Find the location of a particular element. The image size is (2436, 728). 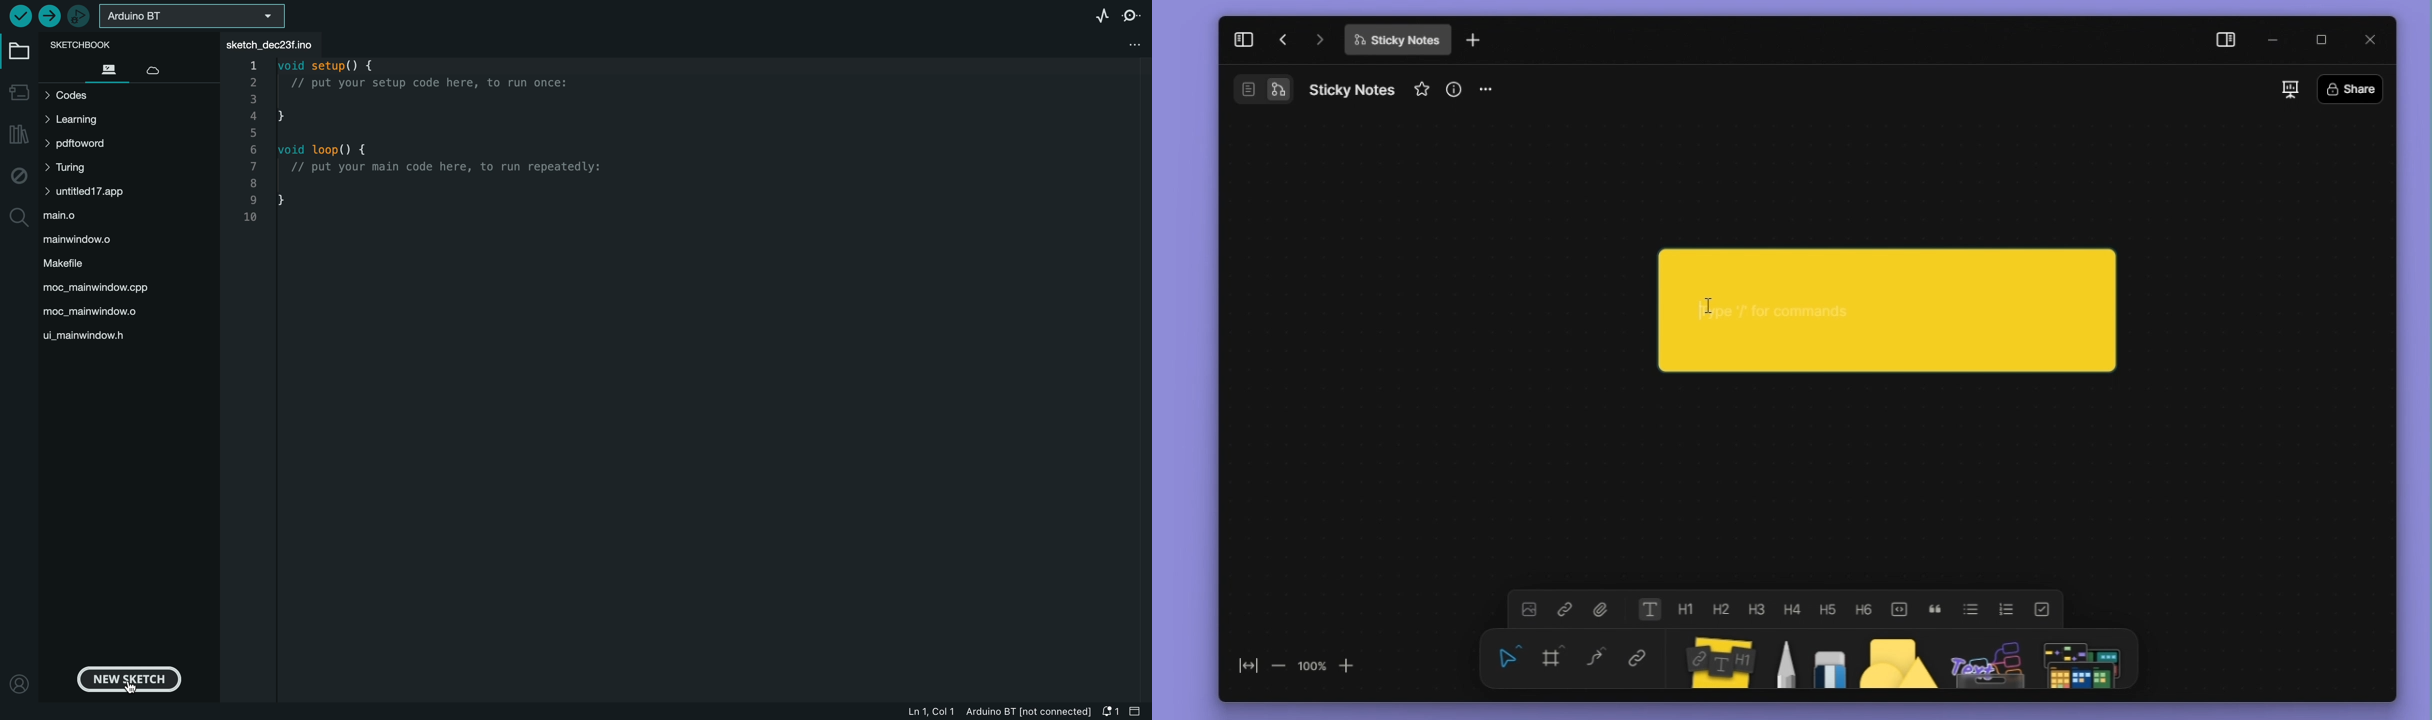

Sticky Notes is located at coordinates (1395, 43).